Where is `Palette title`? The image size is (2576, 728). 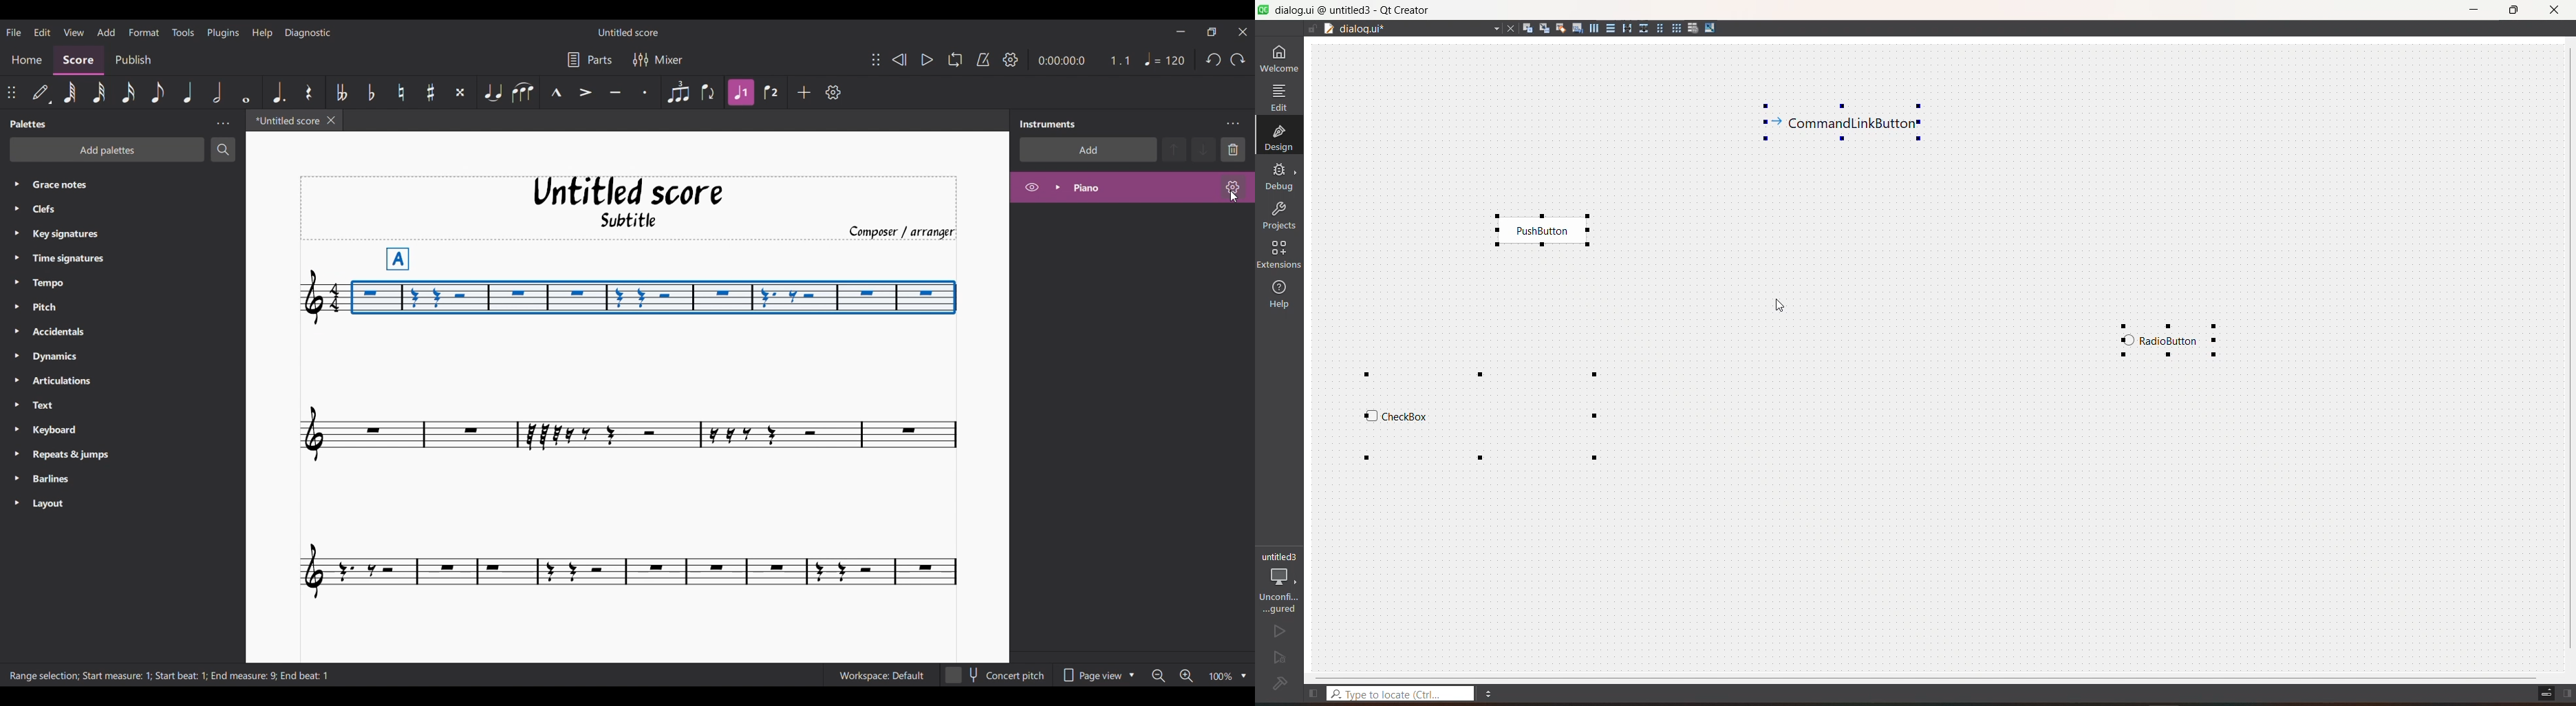
Palette title is located at coordinates (29, 124).